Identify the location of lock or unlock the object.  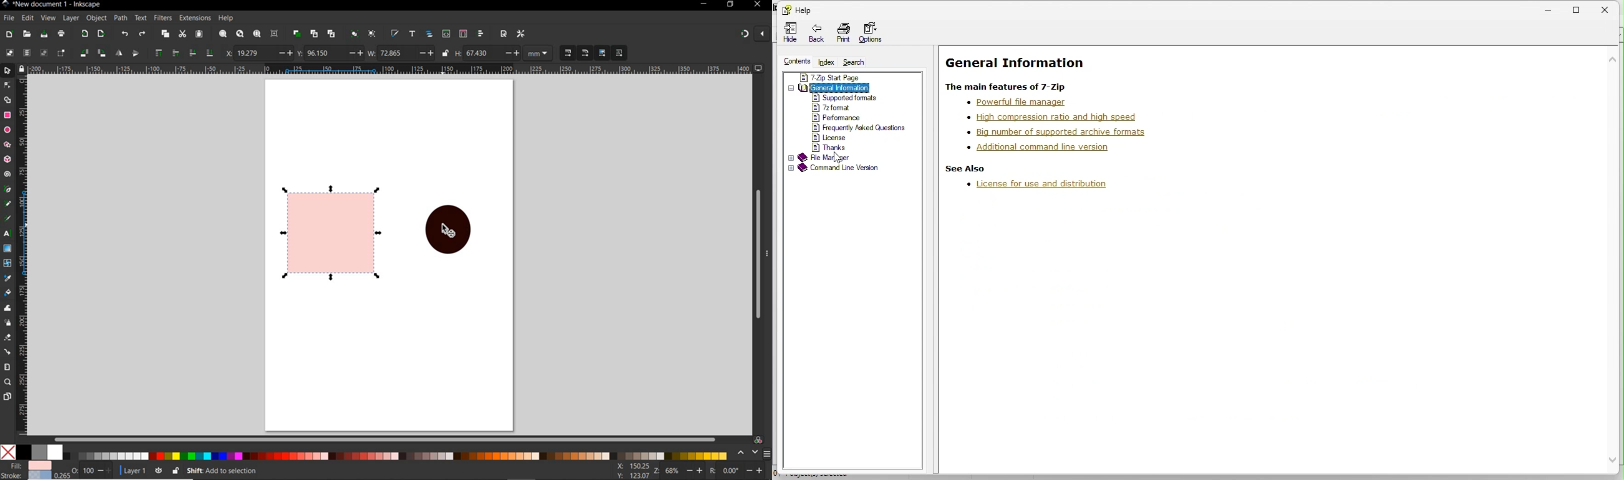
(176, 470).